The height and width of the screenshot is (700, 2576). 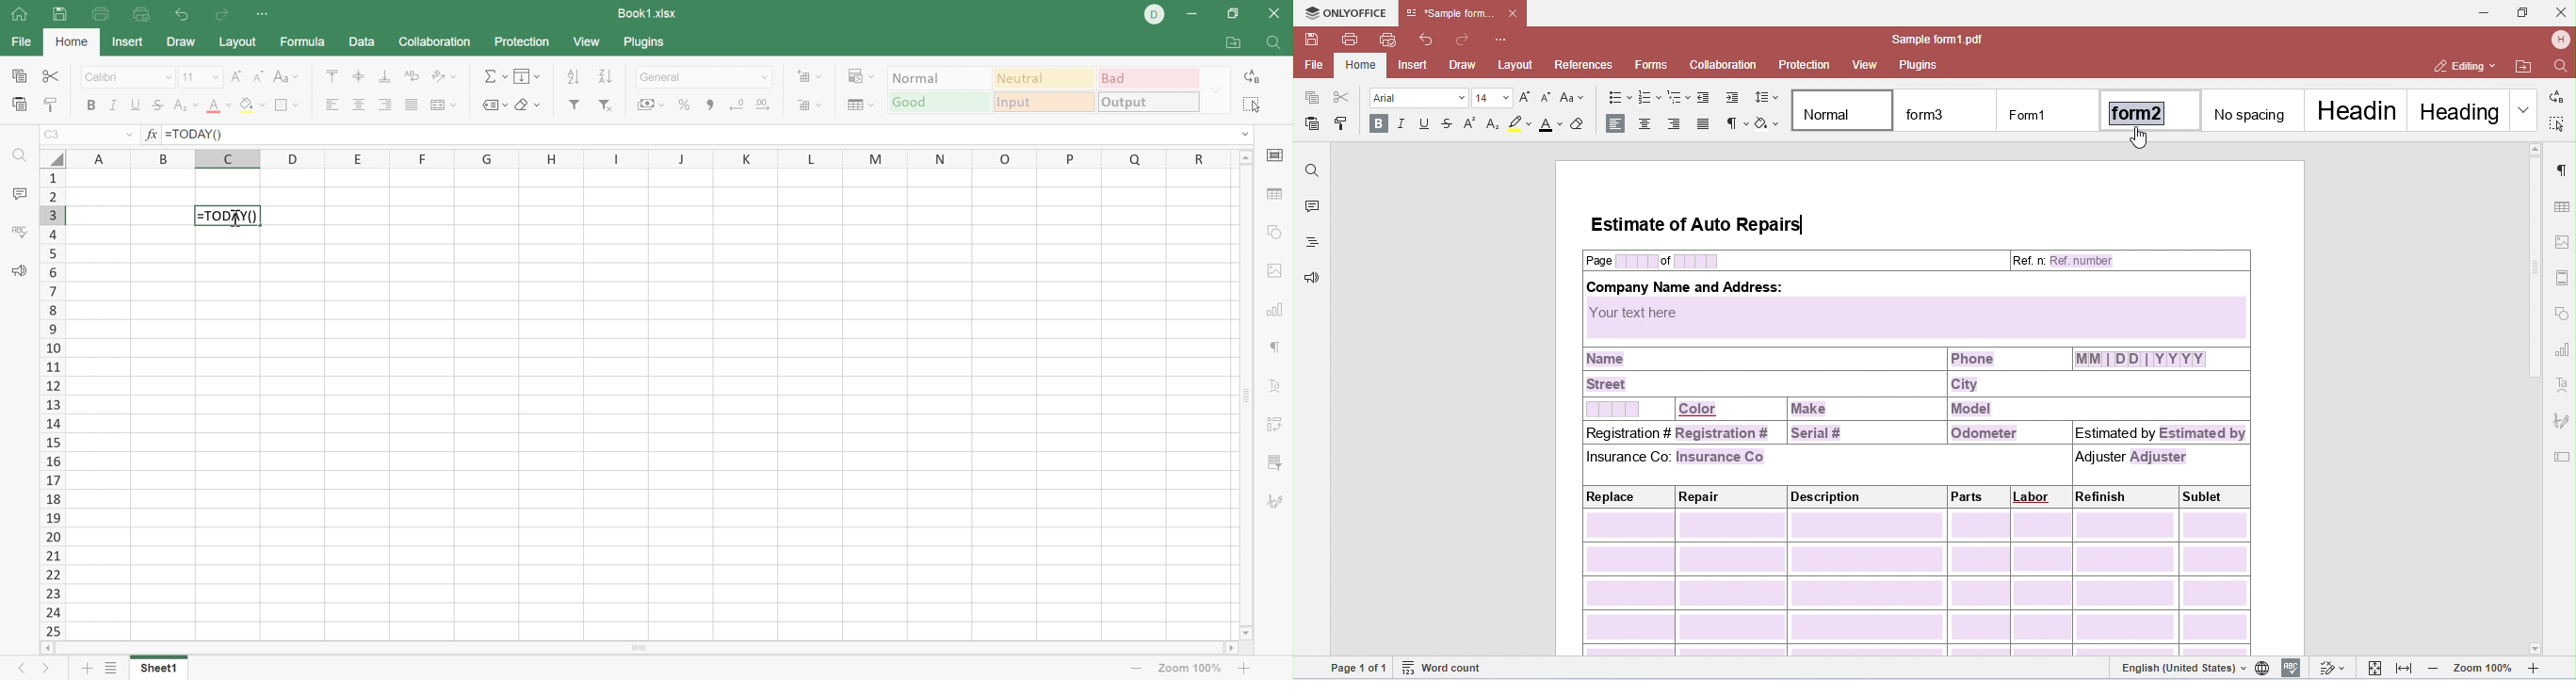 What do you see at coordinates (1280, 272) in the screenshot?
I see `Image settings` at bounding box center [1280, 272].